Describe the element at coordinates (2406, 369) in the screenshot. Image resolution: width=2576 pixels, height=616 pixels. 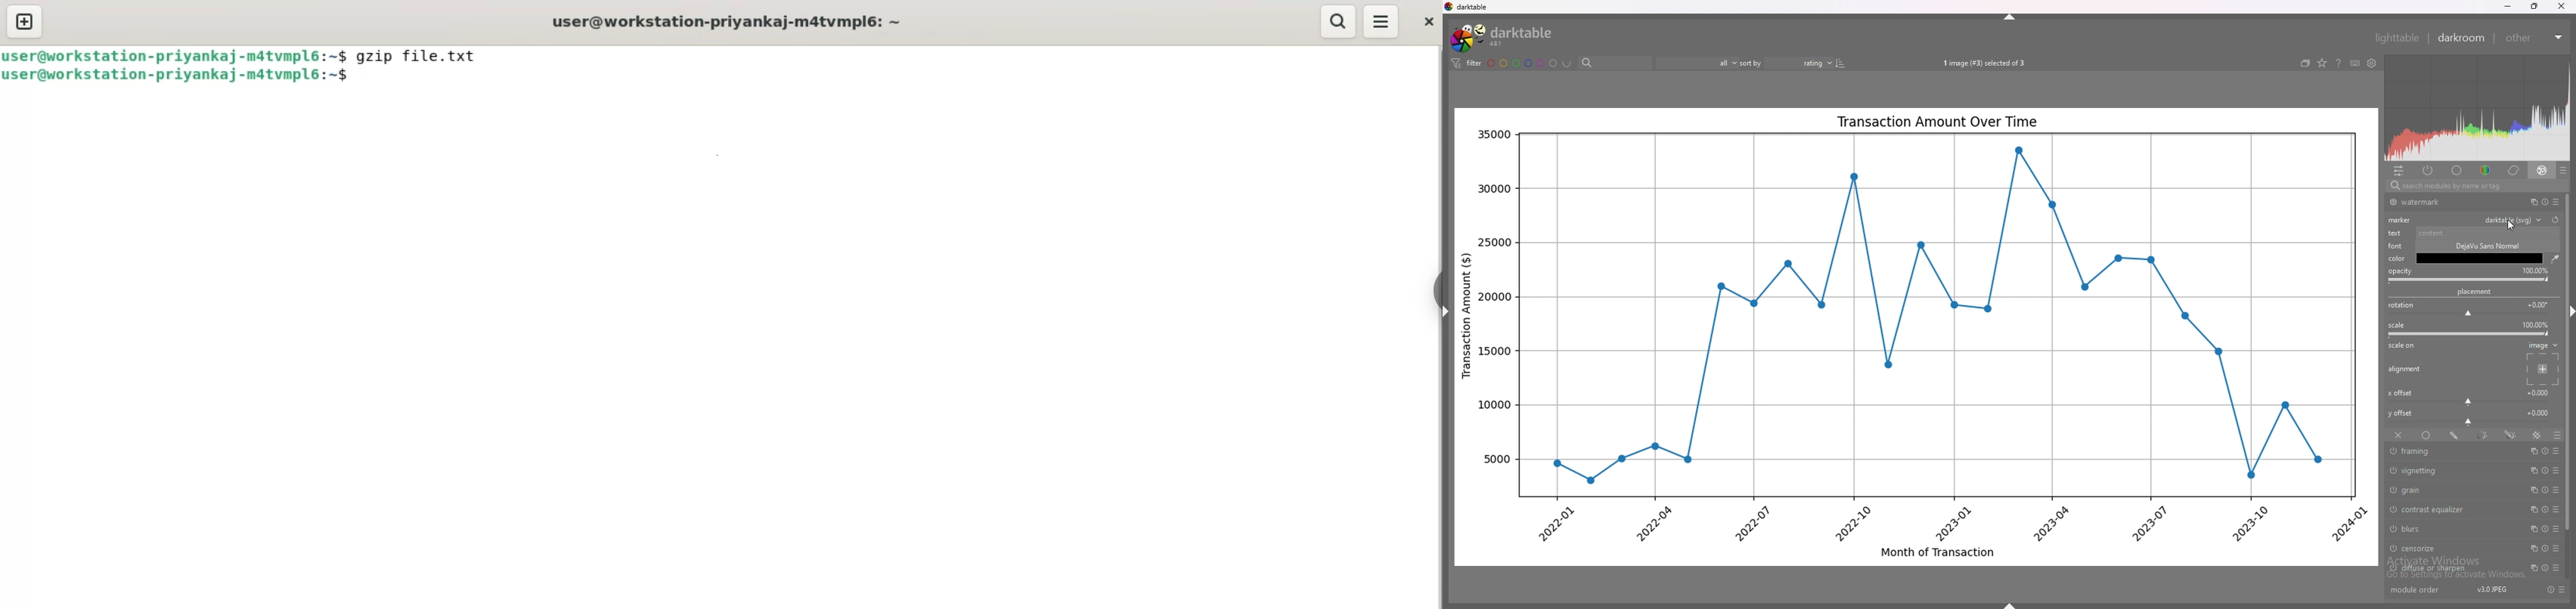
I see `alignment` at that location.